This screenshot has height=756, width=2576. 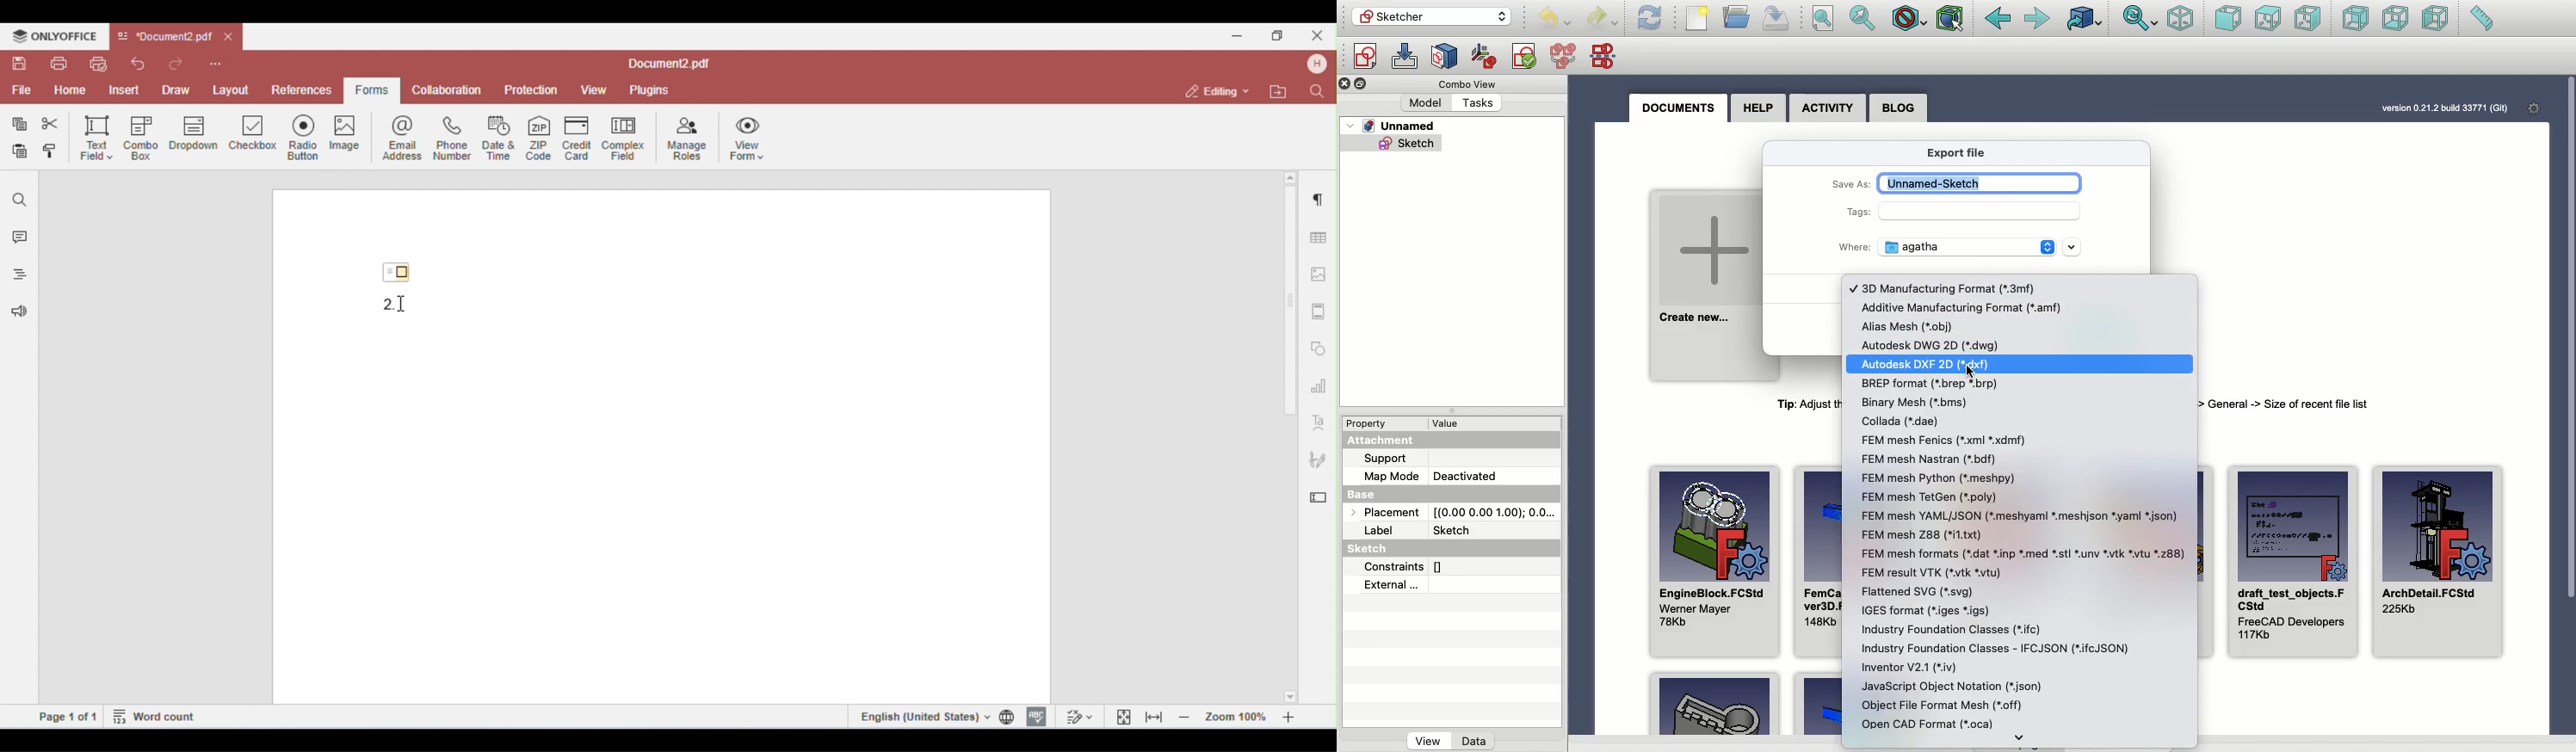 What do you see at coordinates (1952, 687) in the screenshot?
I see `json` at bounding box center [1952, 687].